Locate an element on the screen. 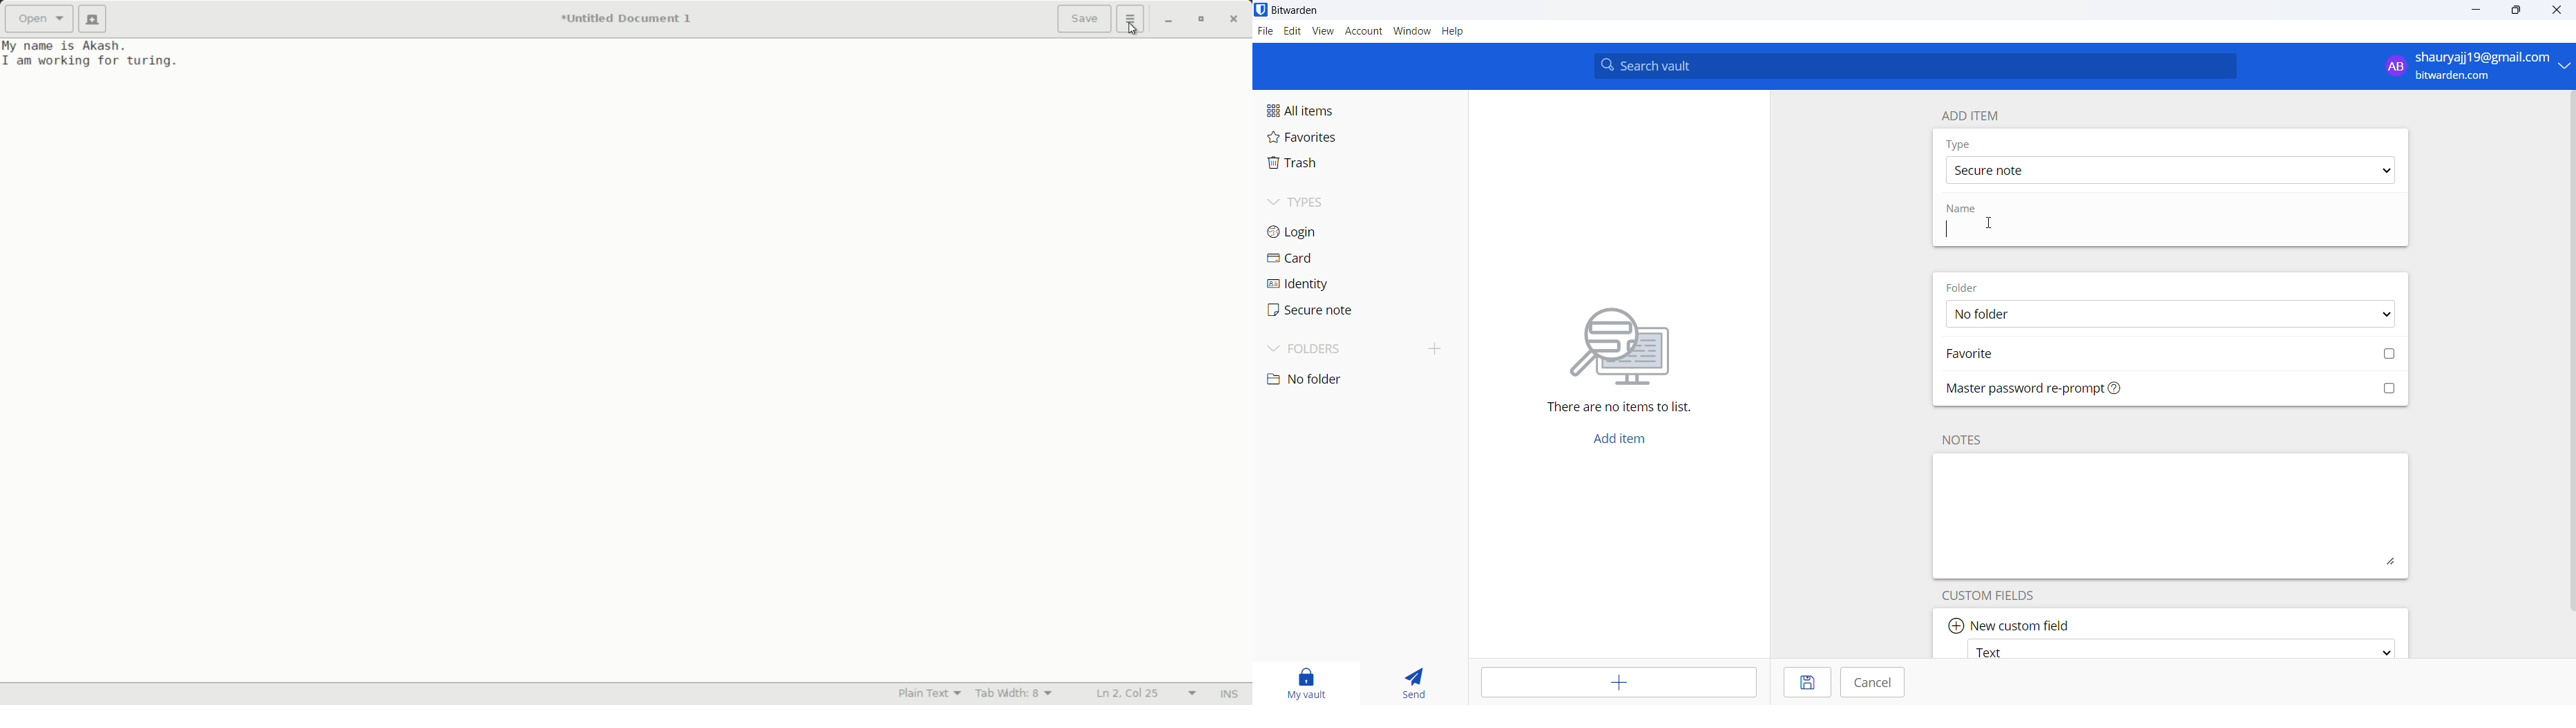  close is located at coordinates (2561, 10).